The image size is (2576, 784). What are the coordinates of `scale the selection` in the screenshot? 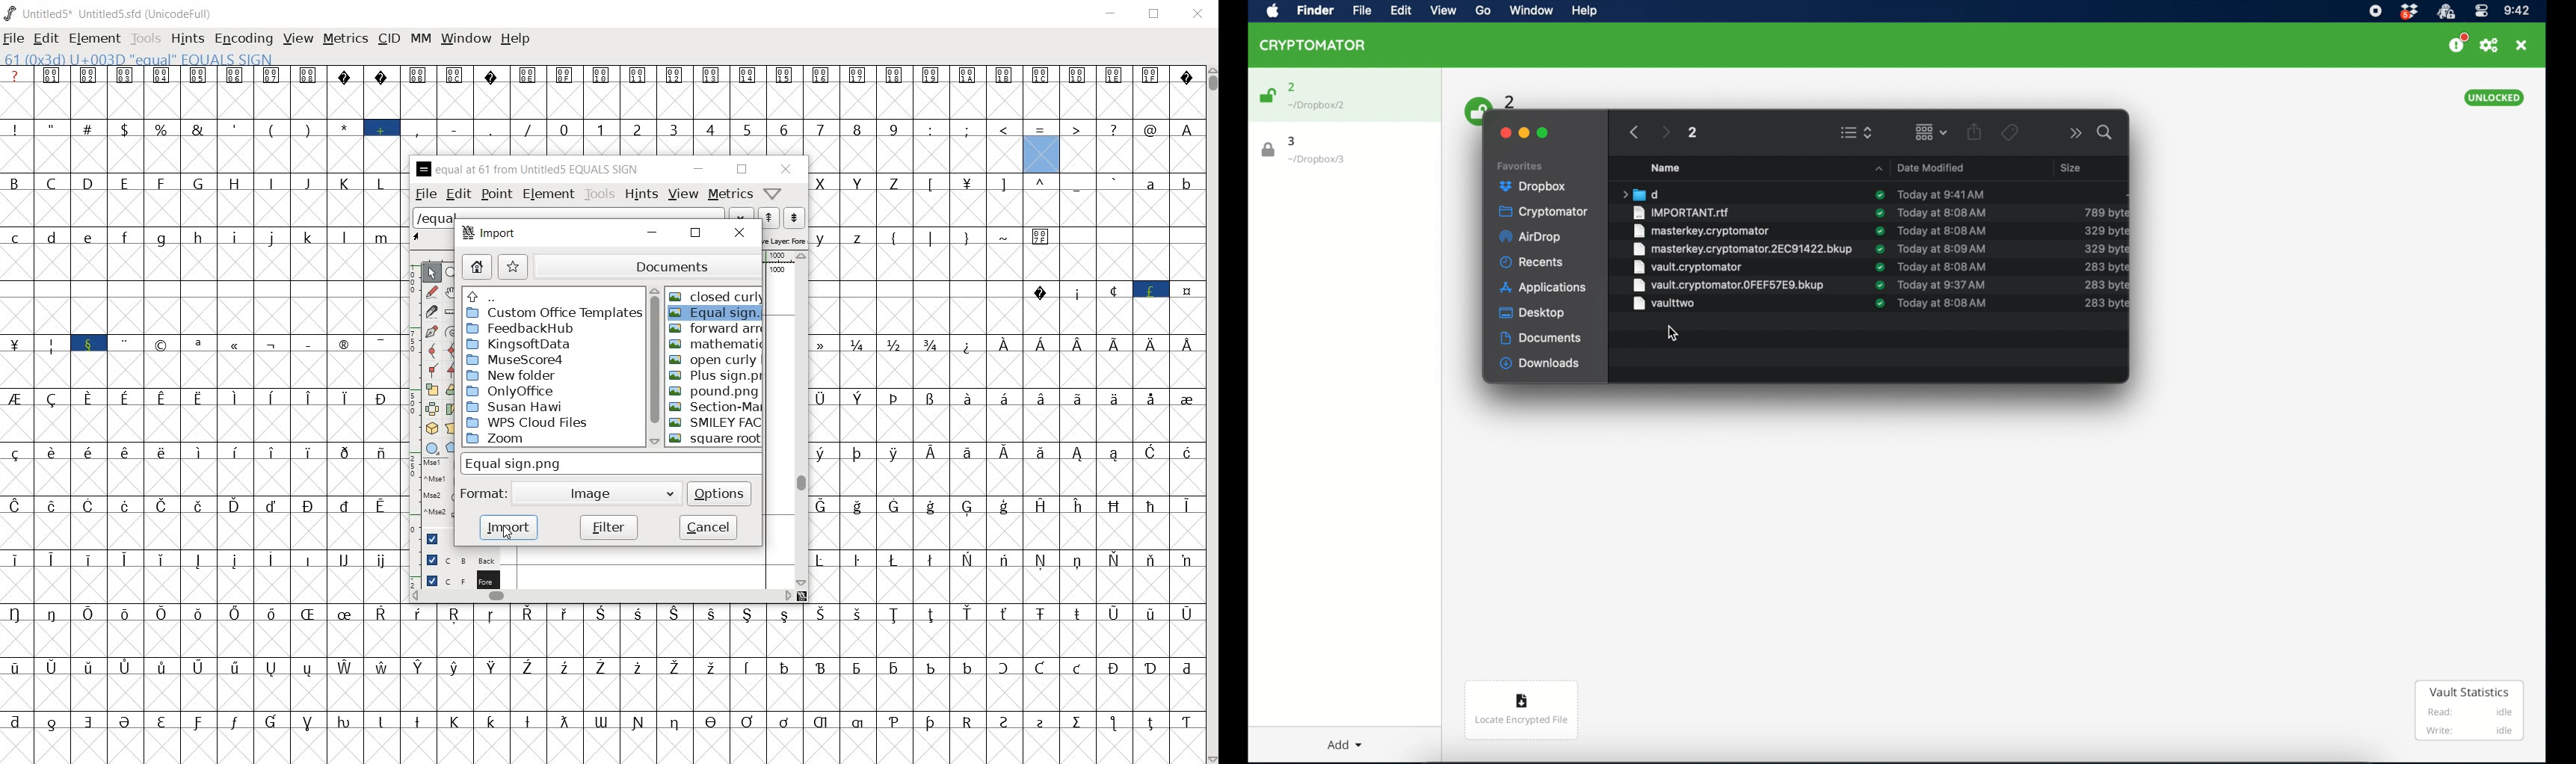 It's located at (431, 389).